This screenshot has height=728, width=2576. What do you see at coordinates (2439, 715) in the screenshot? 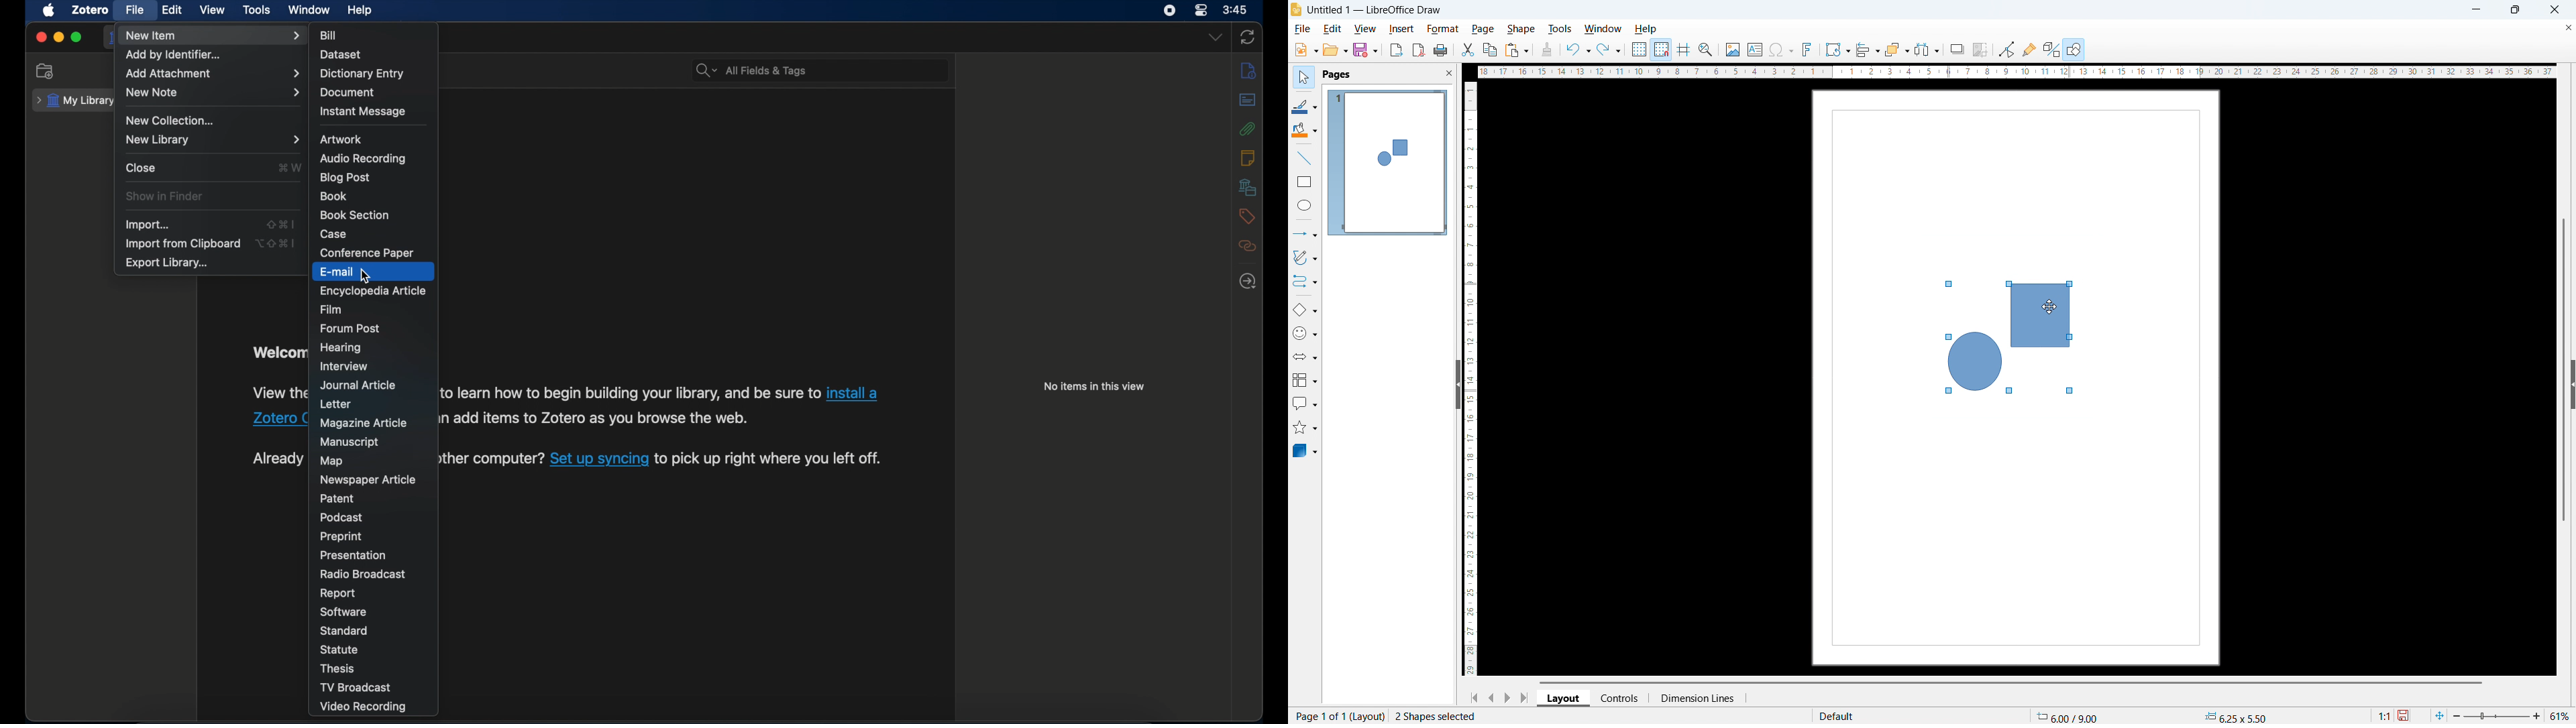
I see `fit to page` at bounding box center [2439, 715].